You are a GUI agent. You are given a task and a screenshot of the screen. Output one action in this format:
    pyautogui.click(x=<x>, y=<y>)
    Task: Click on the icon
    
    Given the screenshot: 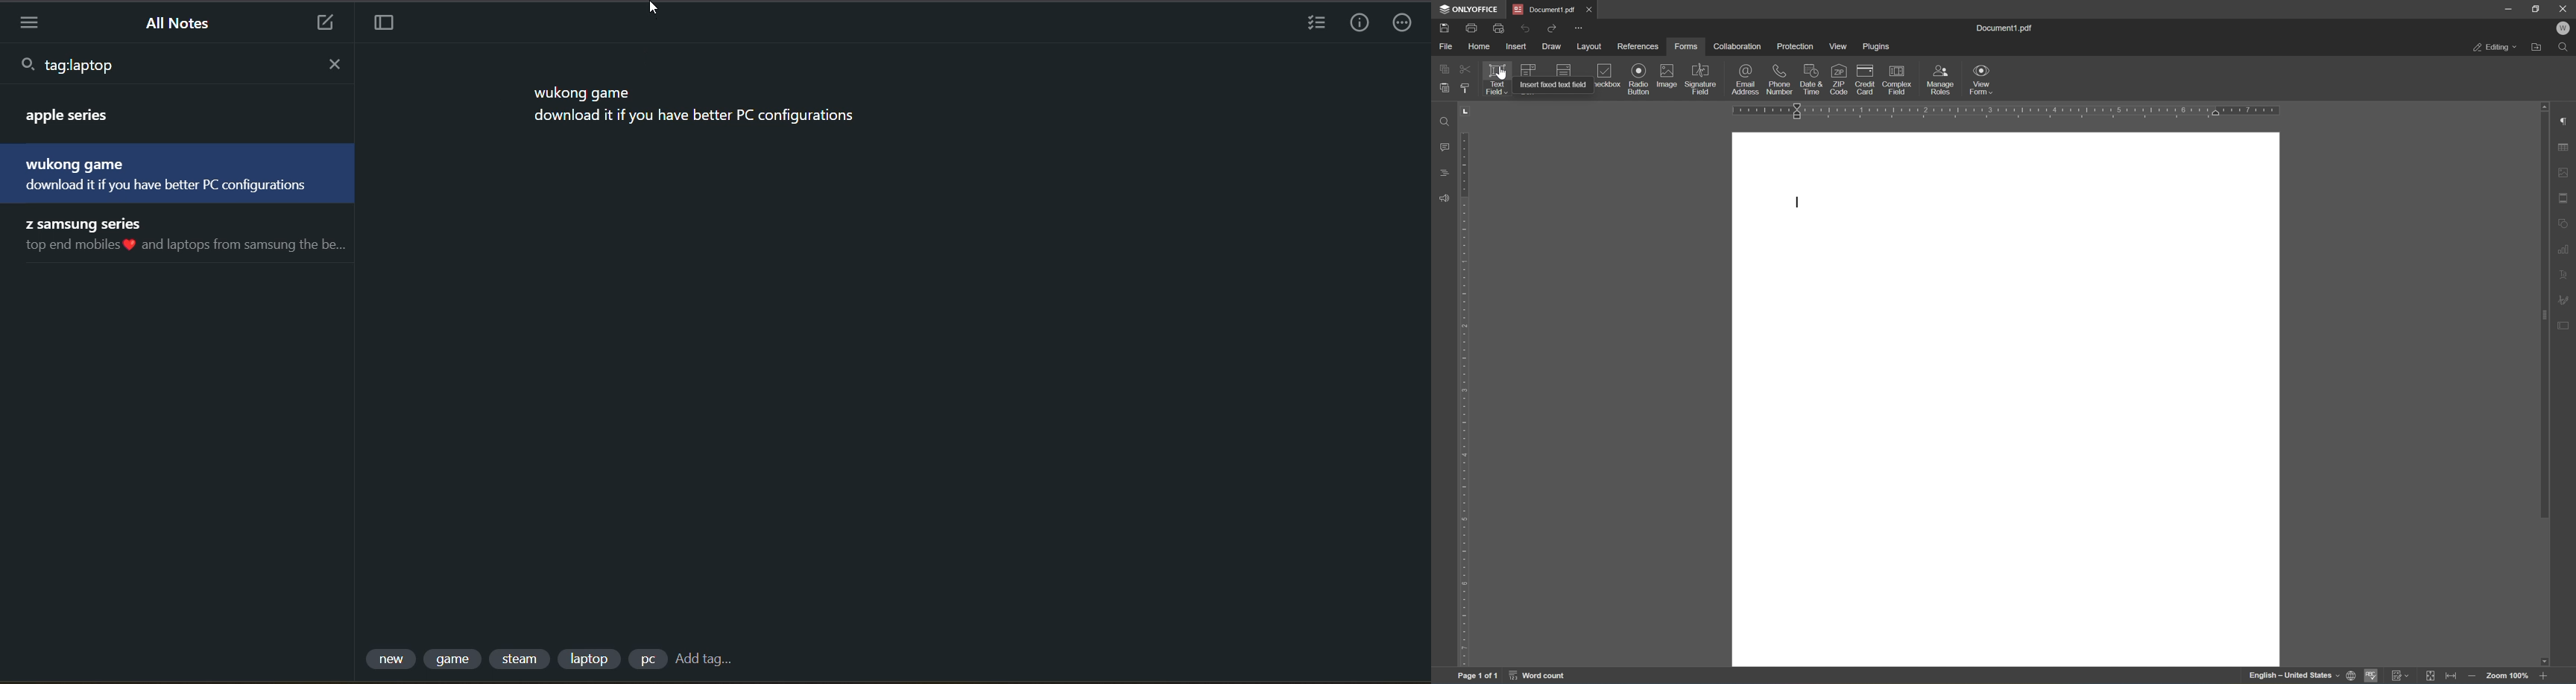 What is the action you would take?
    pyautogui.click(x=1563, y=69)
    